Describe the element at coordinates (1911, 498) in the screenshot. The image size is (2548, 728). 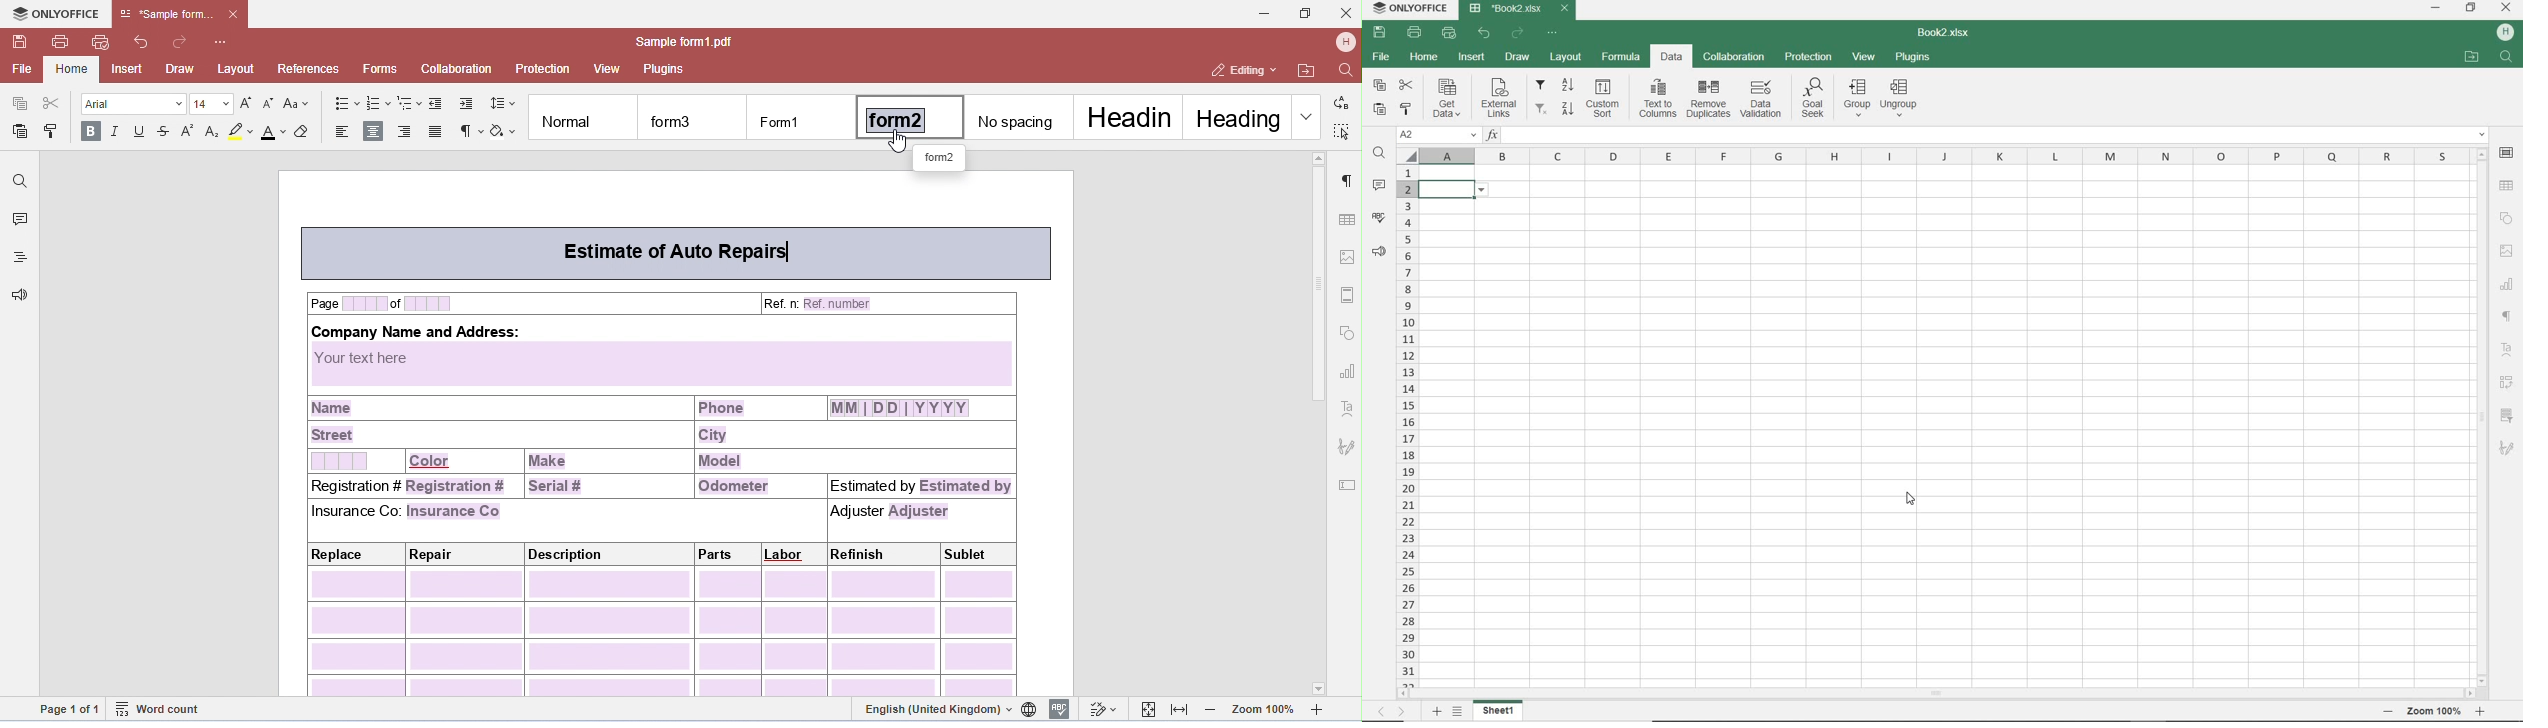
I see `CURSOR` at that location.